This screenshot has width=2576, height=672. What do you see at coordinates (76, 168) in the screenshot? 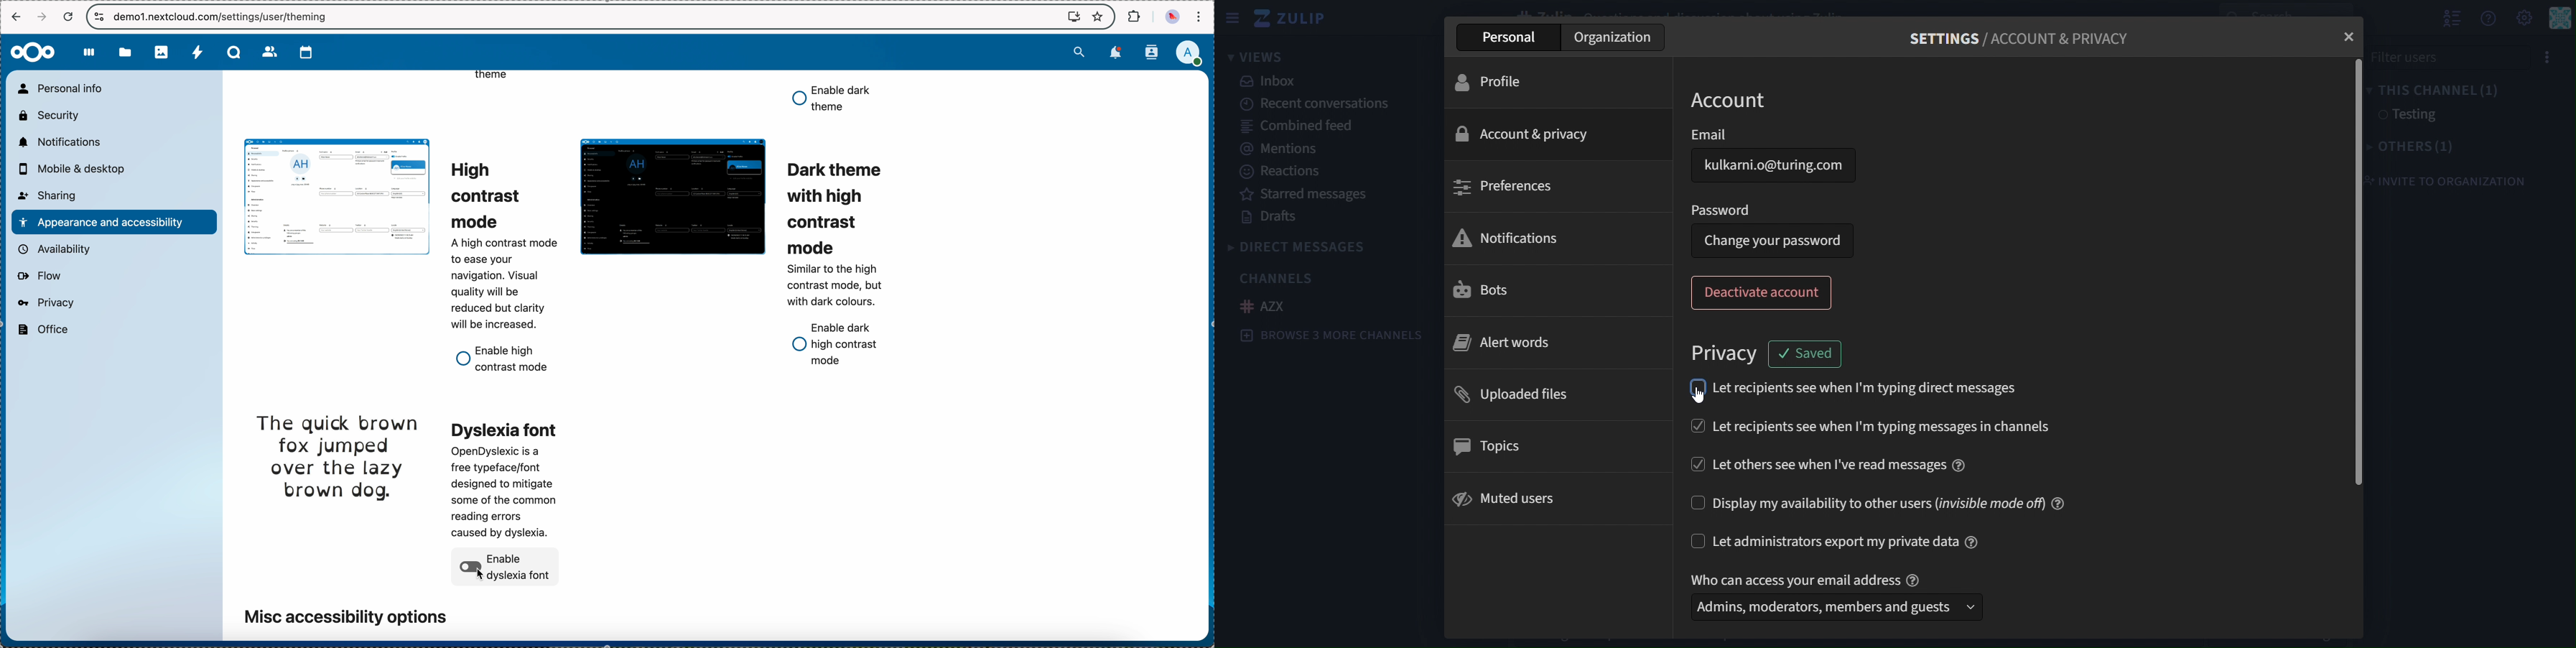
I see `mobile and desktop` at bounding box center [76, 168].